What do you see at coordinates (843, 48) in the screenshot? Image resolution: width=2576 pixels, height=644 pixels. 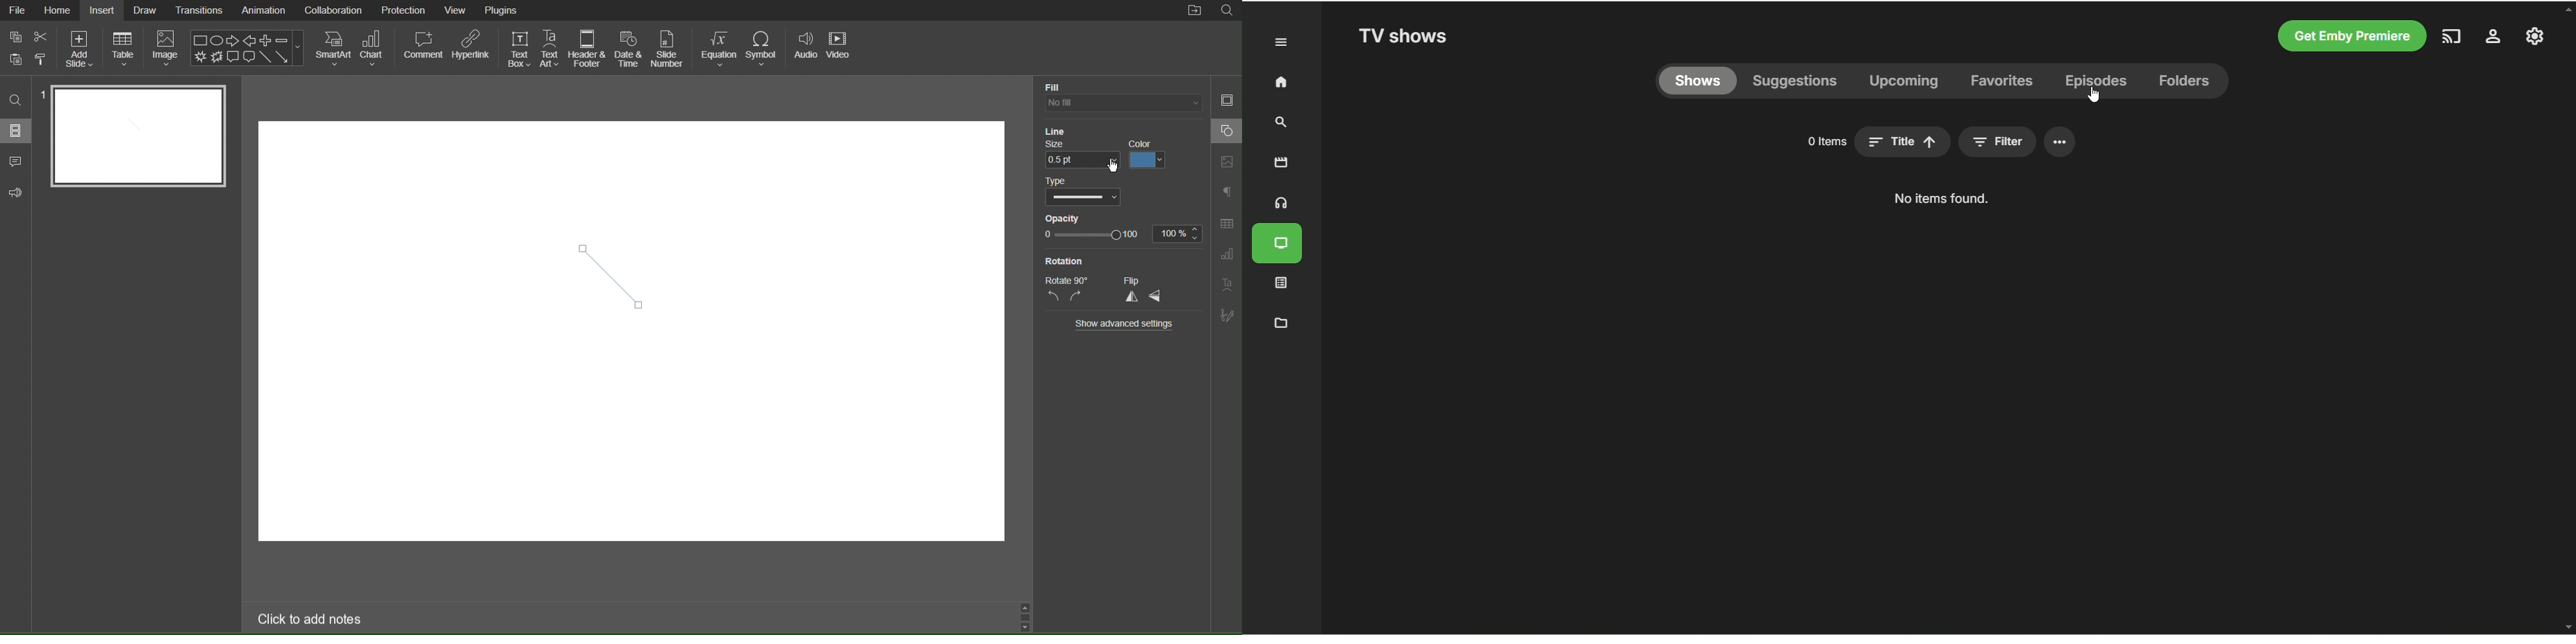 I see `Video` at bounding box center [843, 48].